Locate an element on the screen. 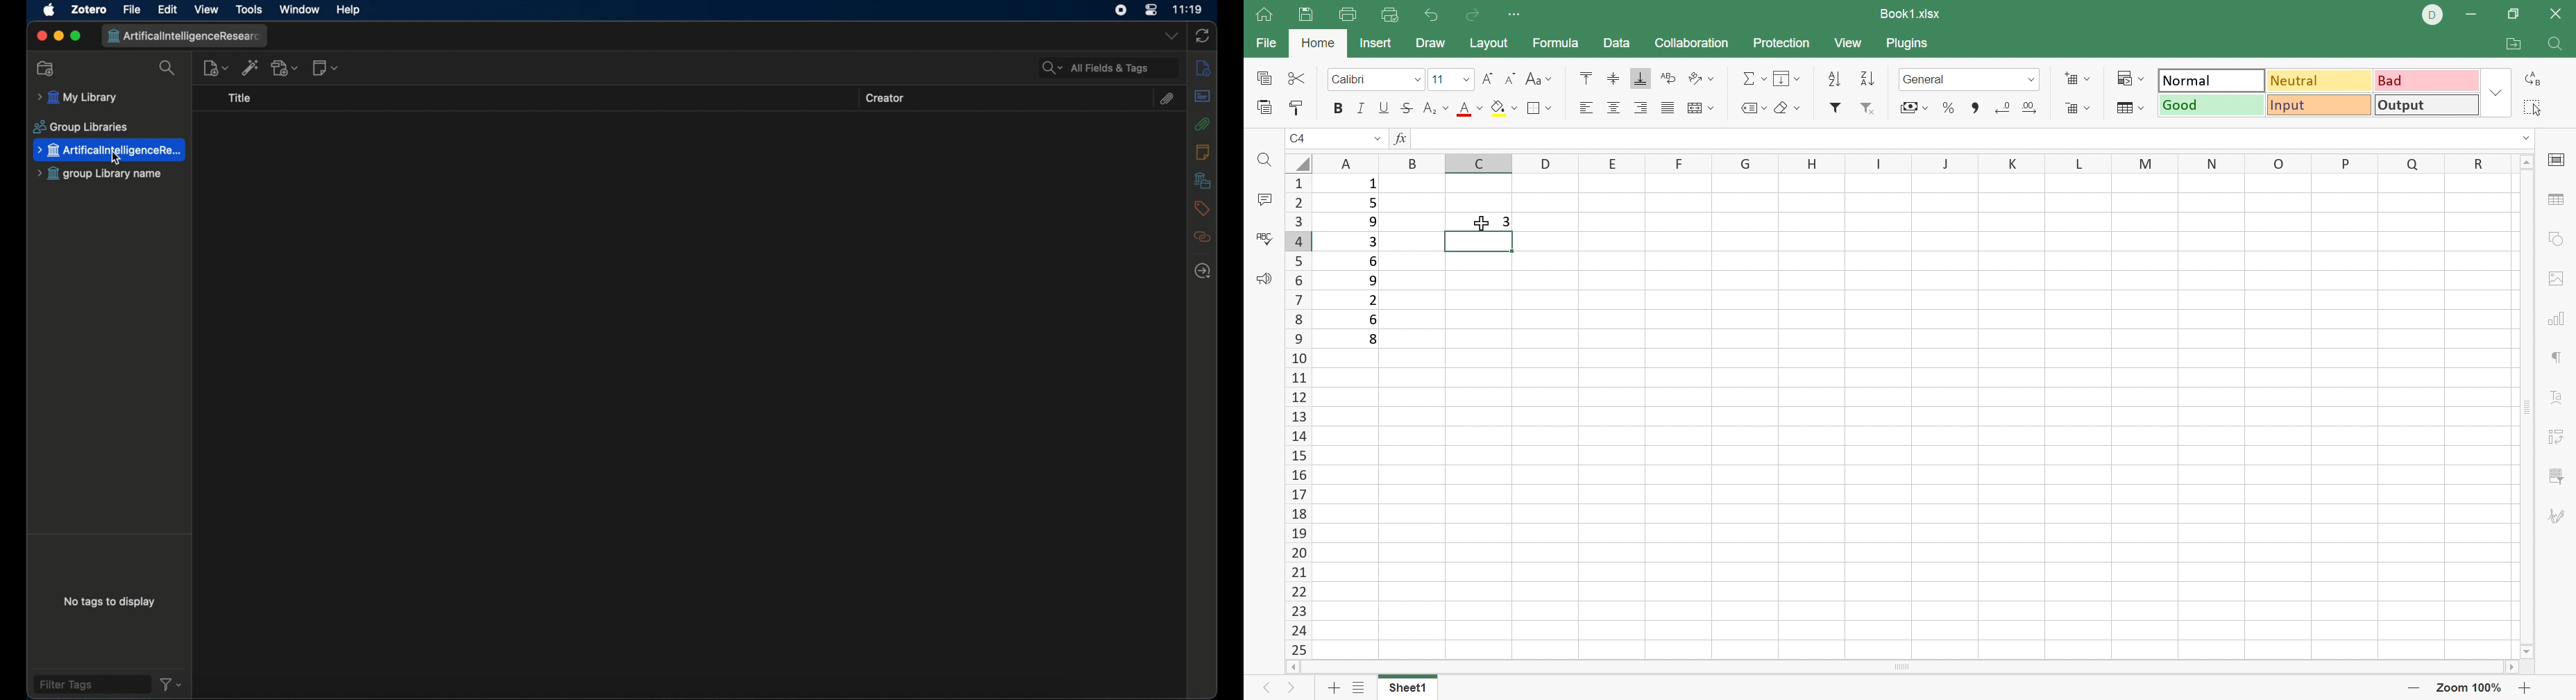  Bad is located at coordinates (2428, 80).